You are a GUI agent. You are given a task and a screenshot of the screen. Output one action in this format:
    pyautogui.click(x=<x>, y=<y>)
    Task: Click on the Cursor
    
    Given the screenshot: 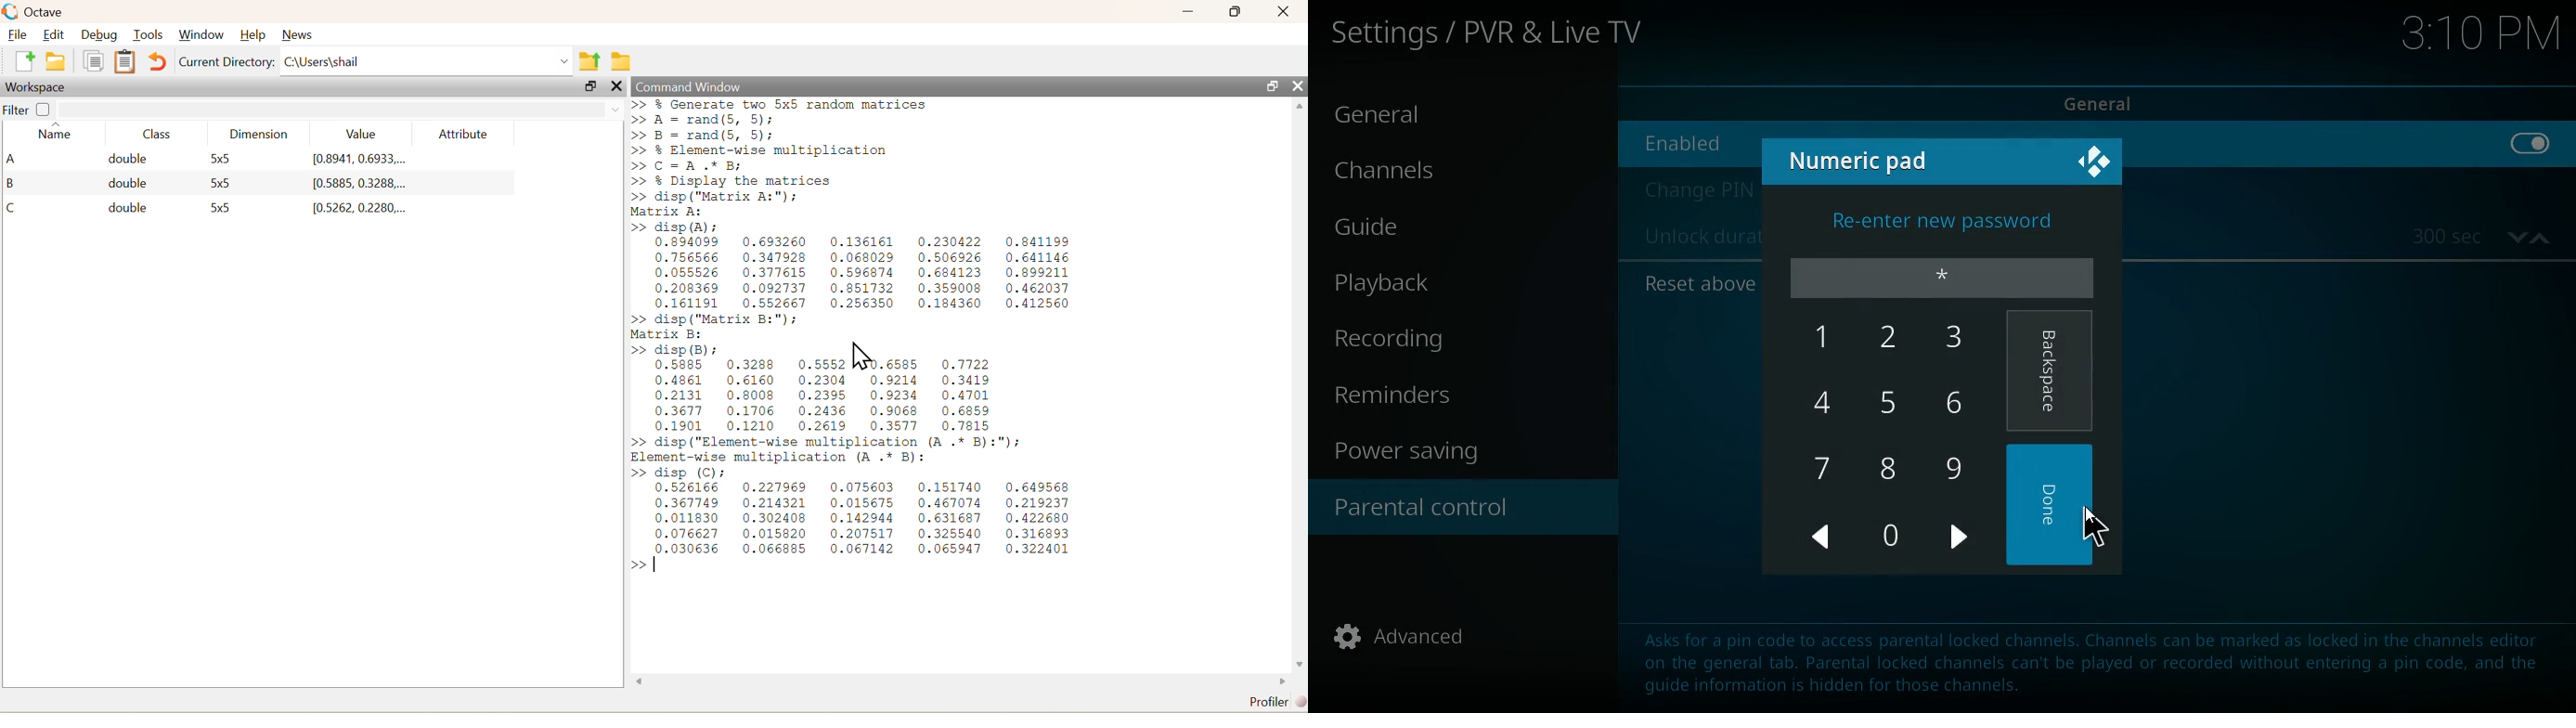 What is the action you would take?
    pyautogui.click(x=862, y=357)
    